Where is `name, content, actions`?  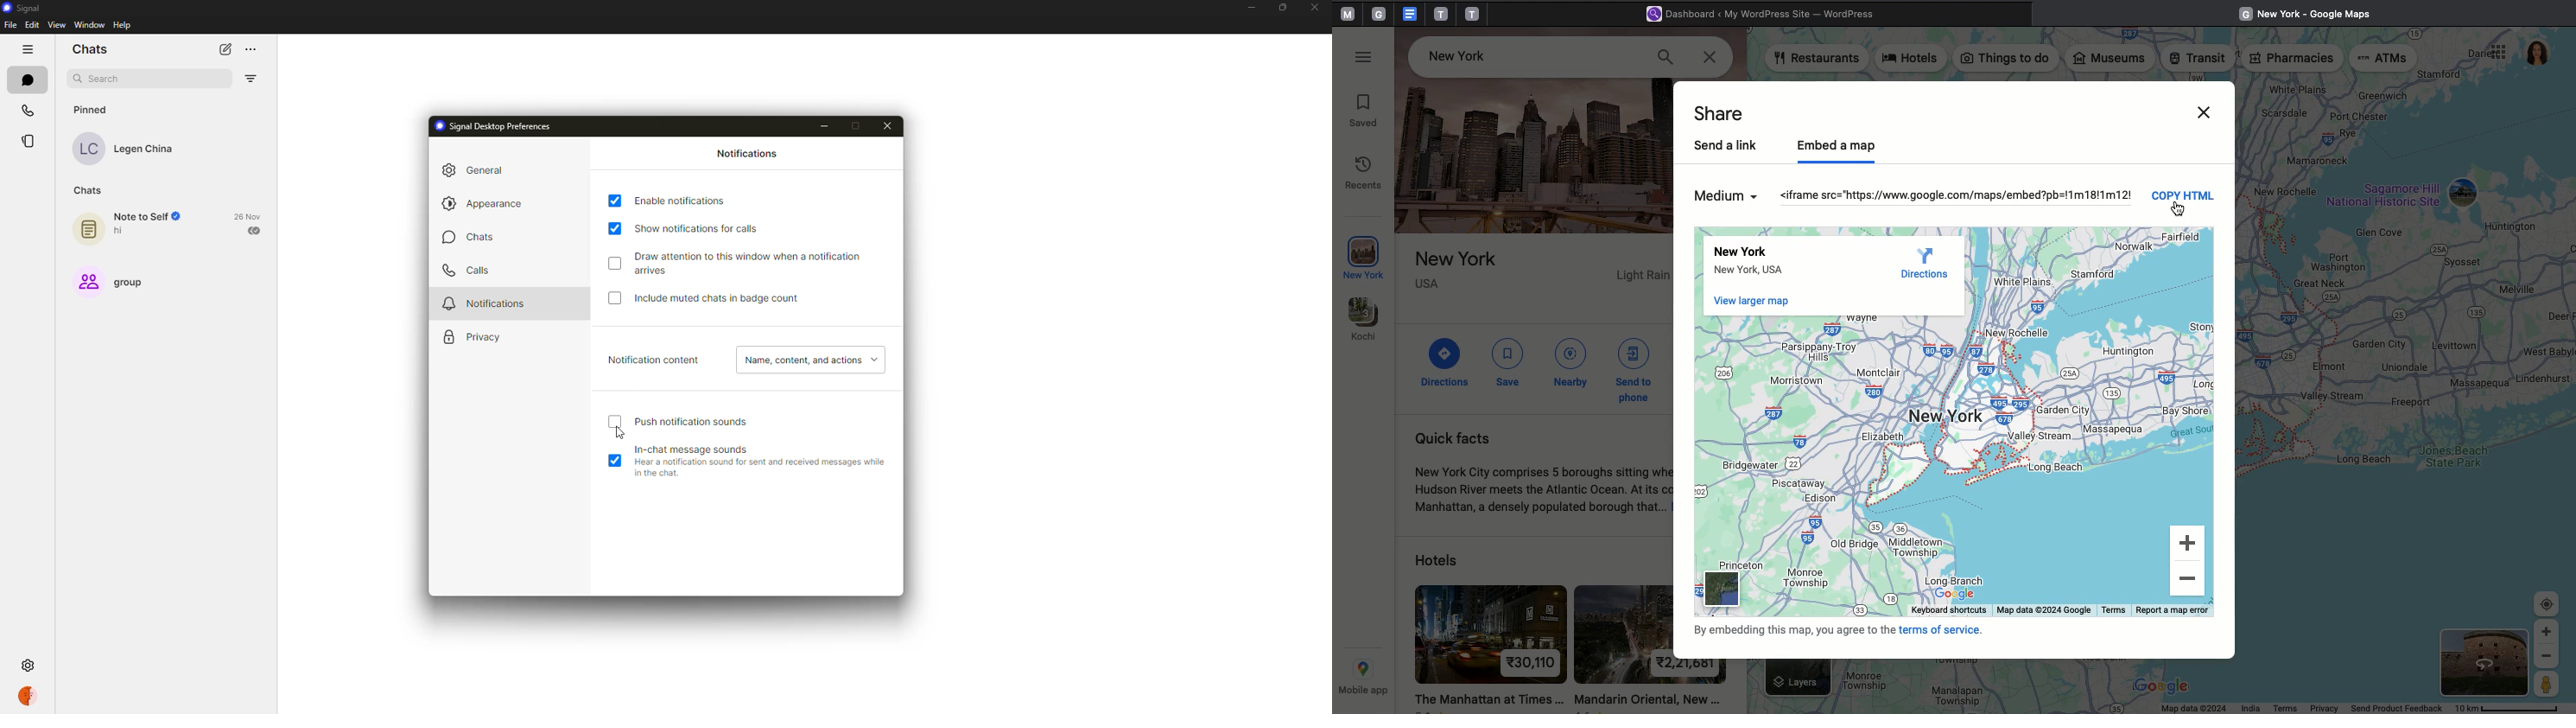
name, content, actions is located at coordinates (809, 360).